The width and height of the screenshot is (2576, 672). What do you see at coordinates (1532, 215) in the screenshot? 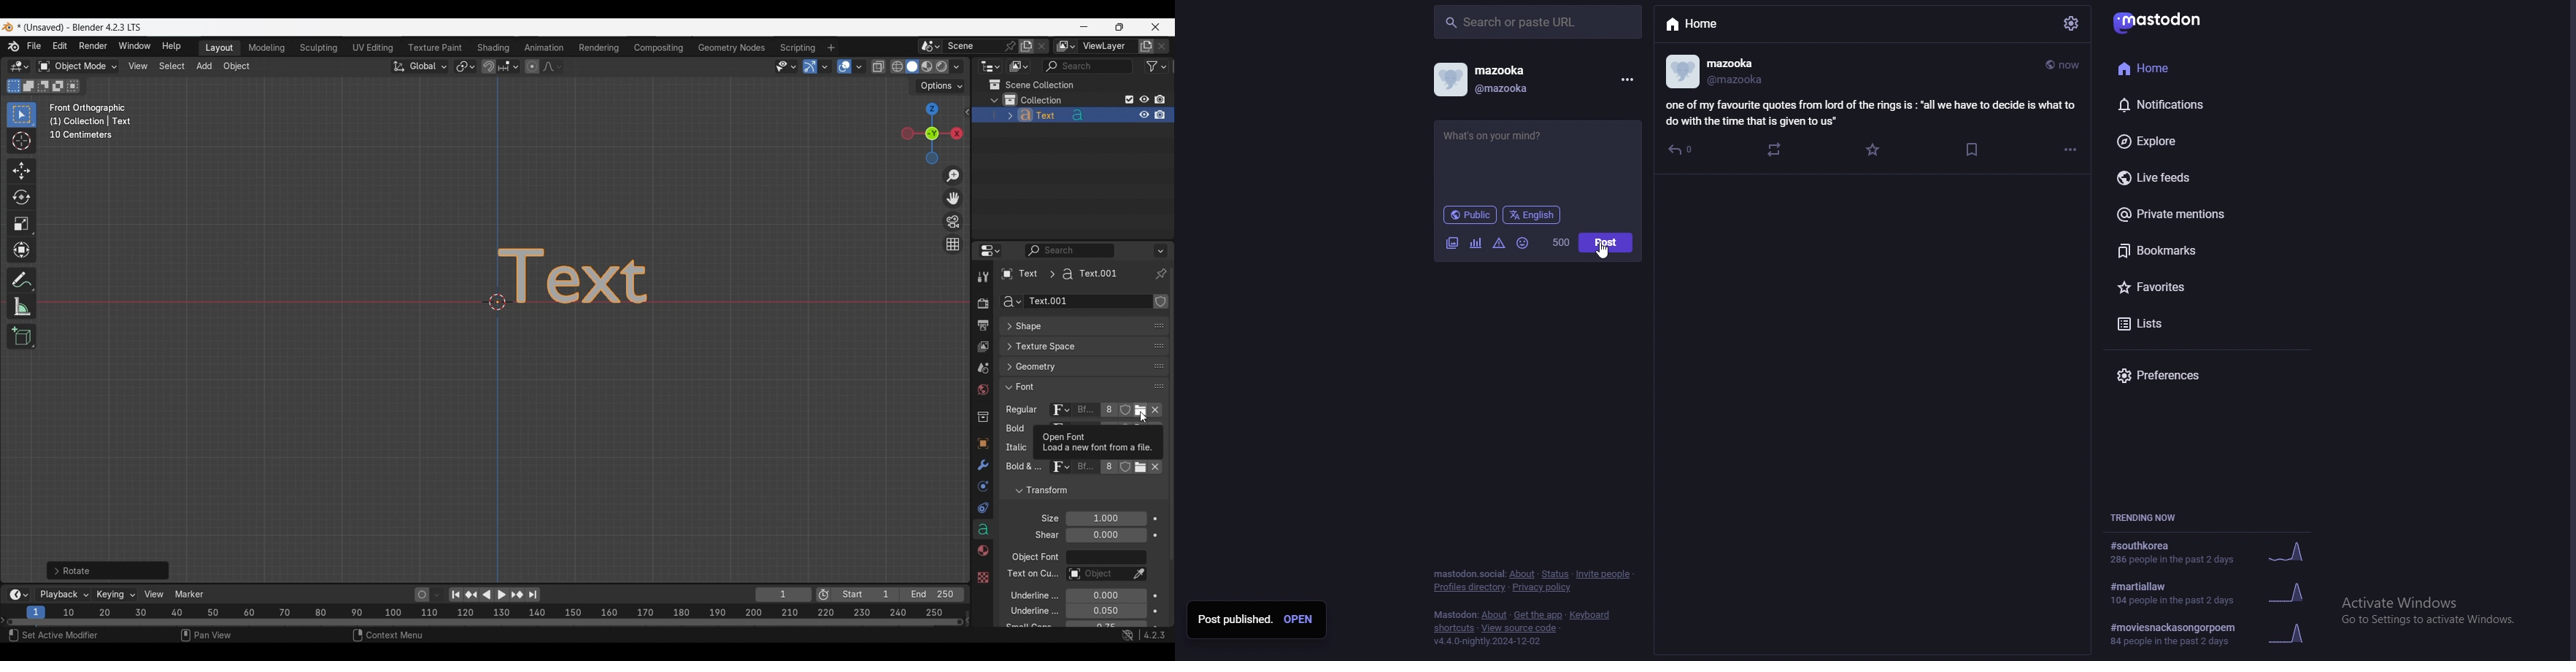
I see `language` at bounding box center [1532, 215].